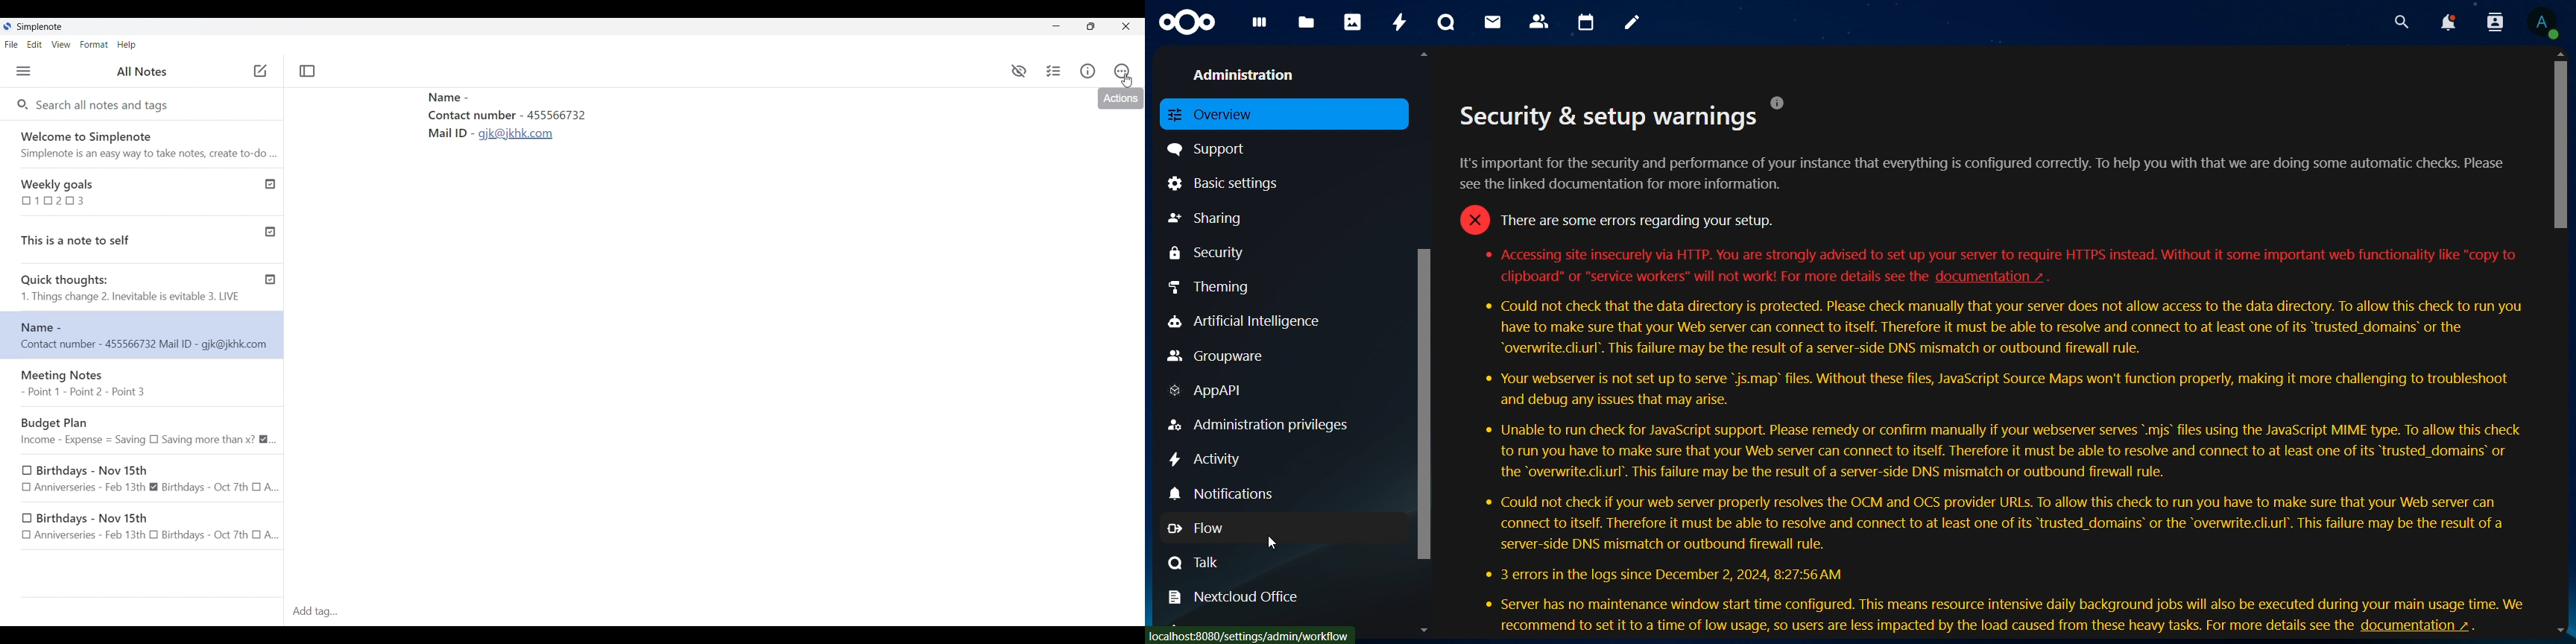  What do you see at coordinates (2542, 22) in the screenshot?
I see `view profile` at bounding box center [2542, 22].